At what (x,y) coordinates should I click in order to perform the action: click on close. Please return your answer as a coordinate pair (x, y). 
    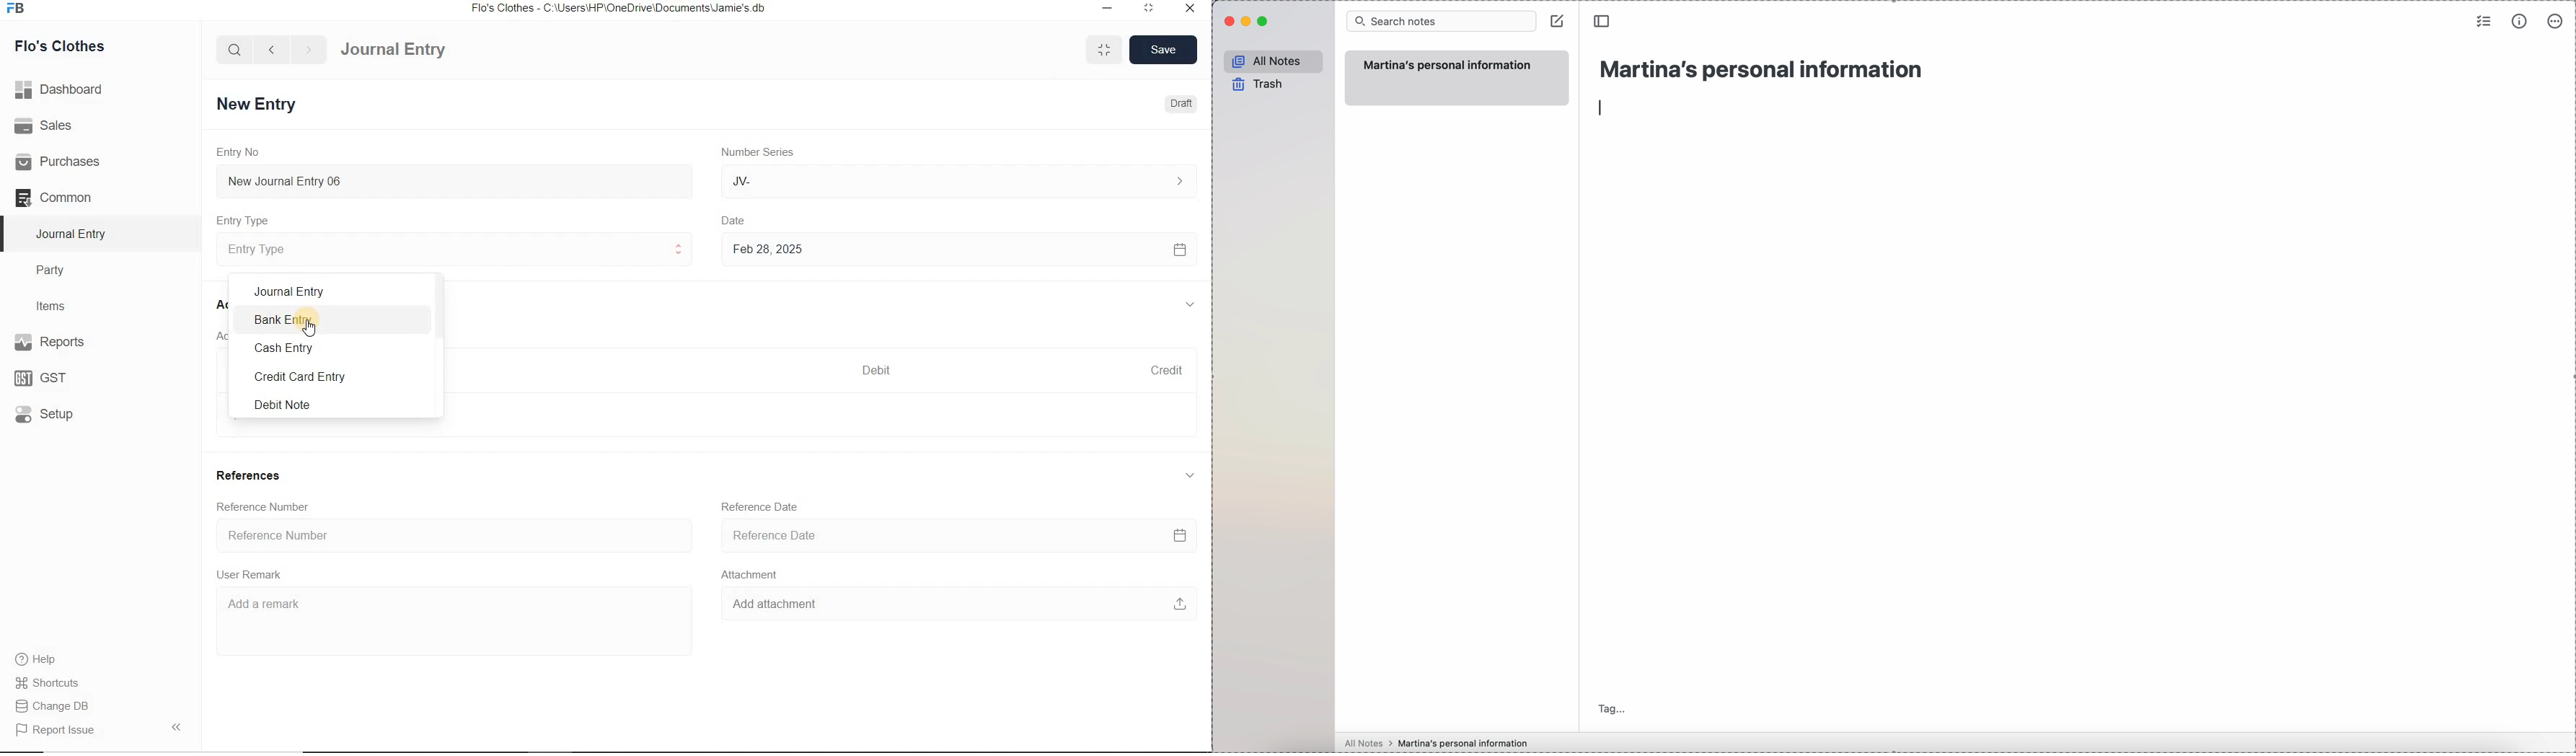
    Looking at the image, I should click on (1189, 7).